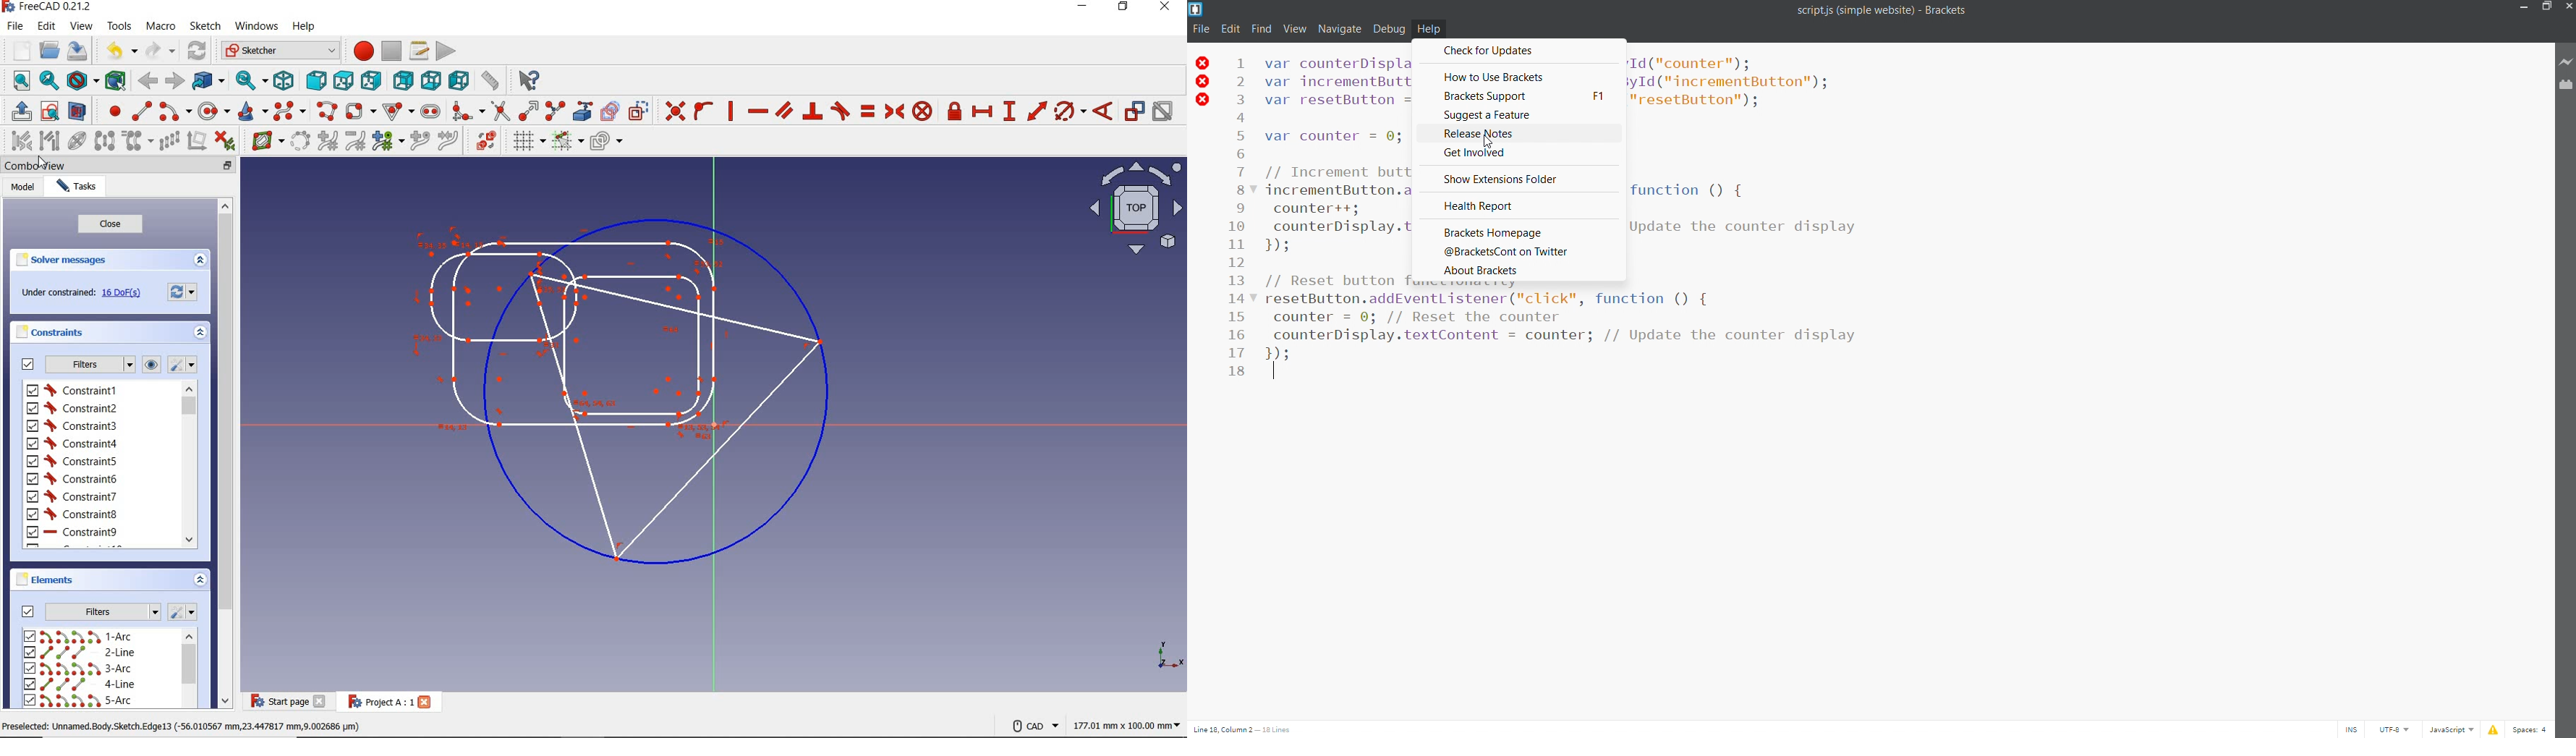 This screenshot has height=756, width=2576. I want to click on trim edge, so click(498, 110).